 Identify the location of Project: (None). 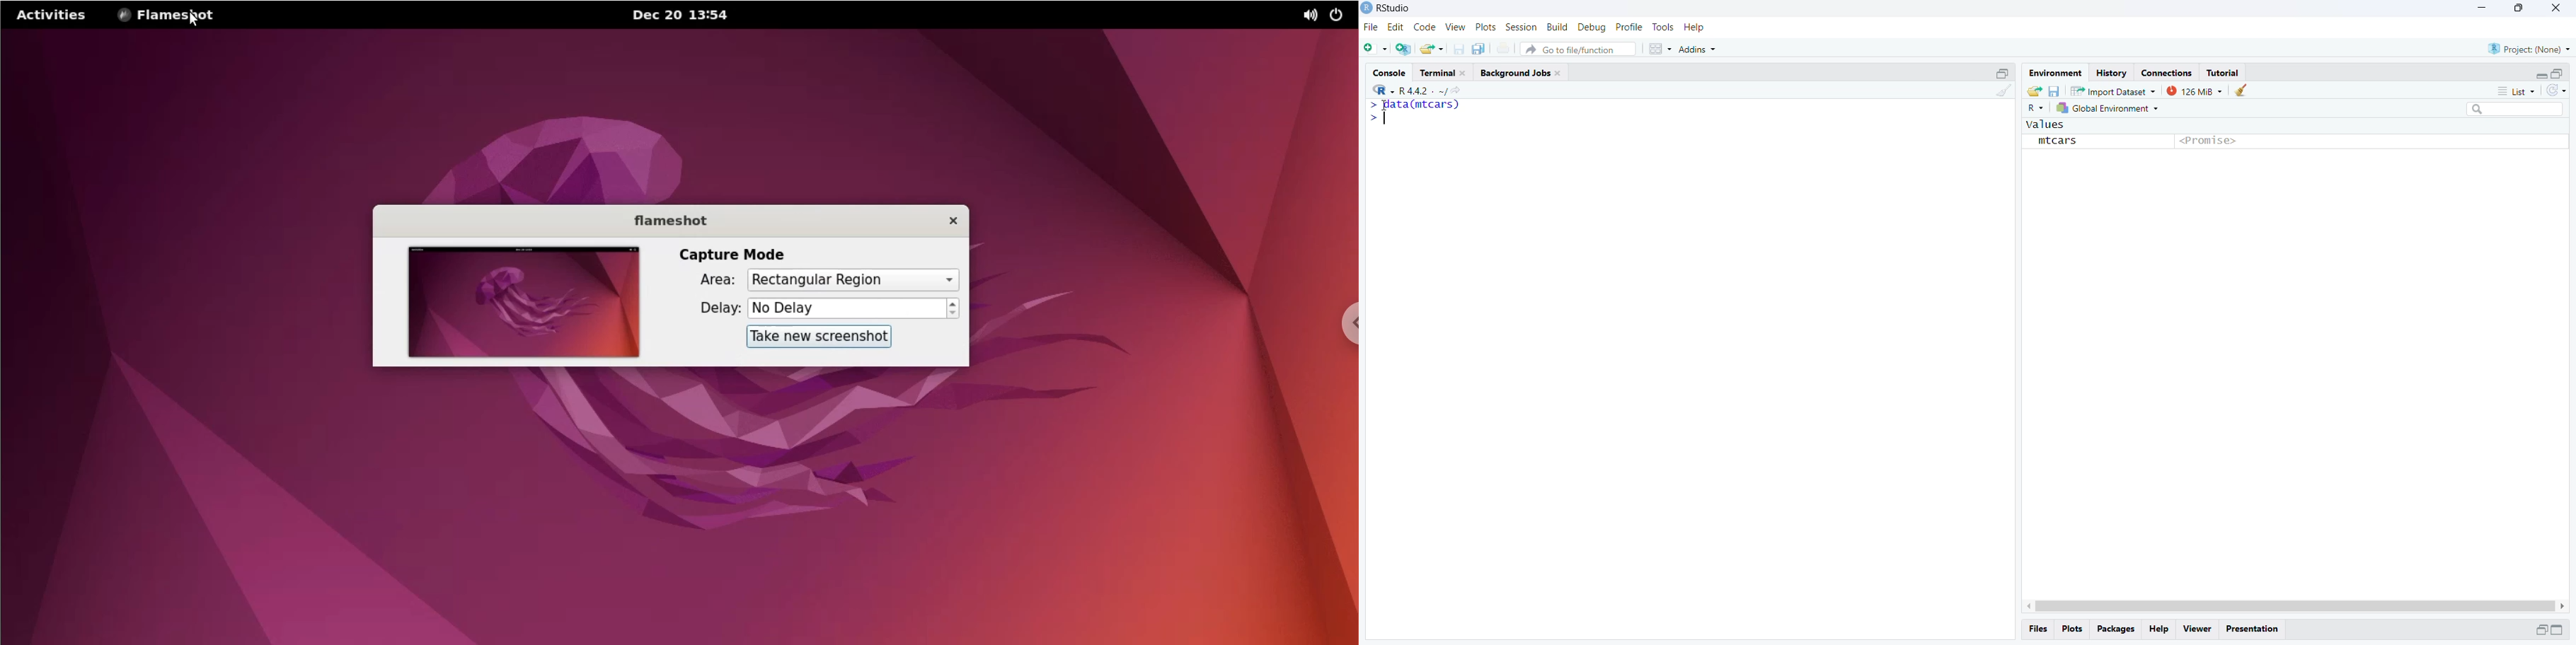
(2530, 48).